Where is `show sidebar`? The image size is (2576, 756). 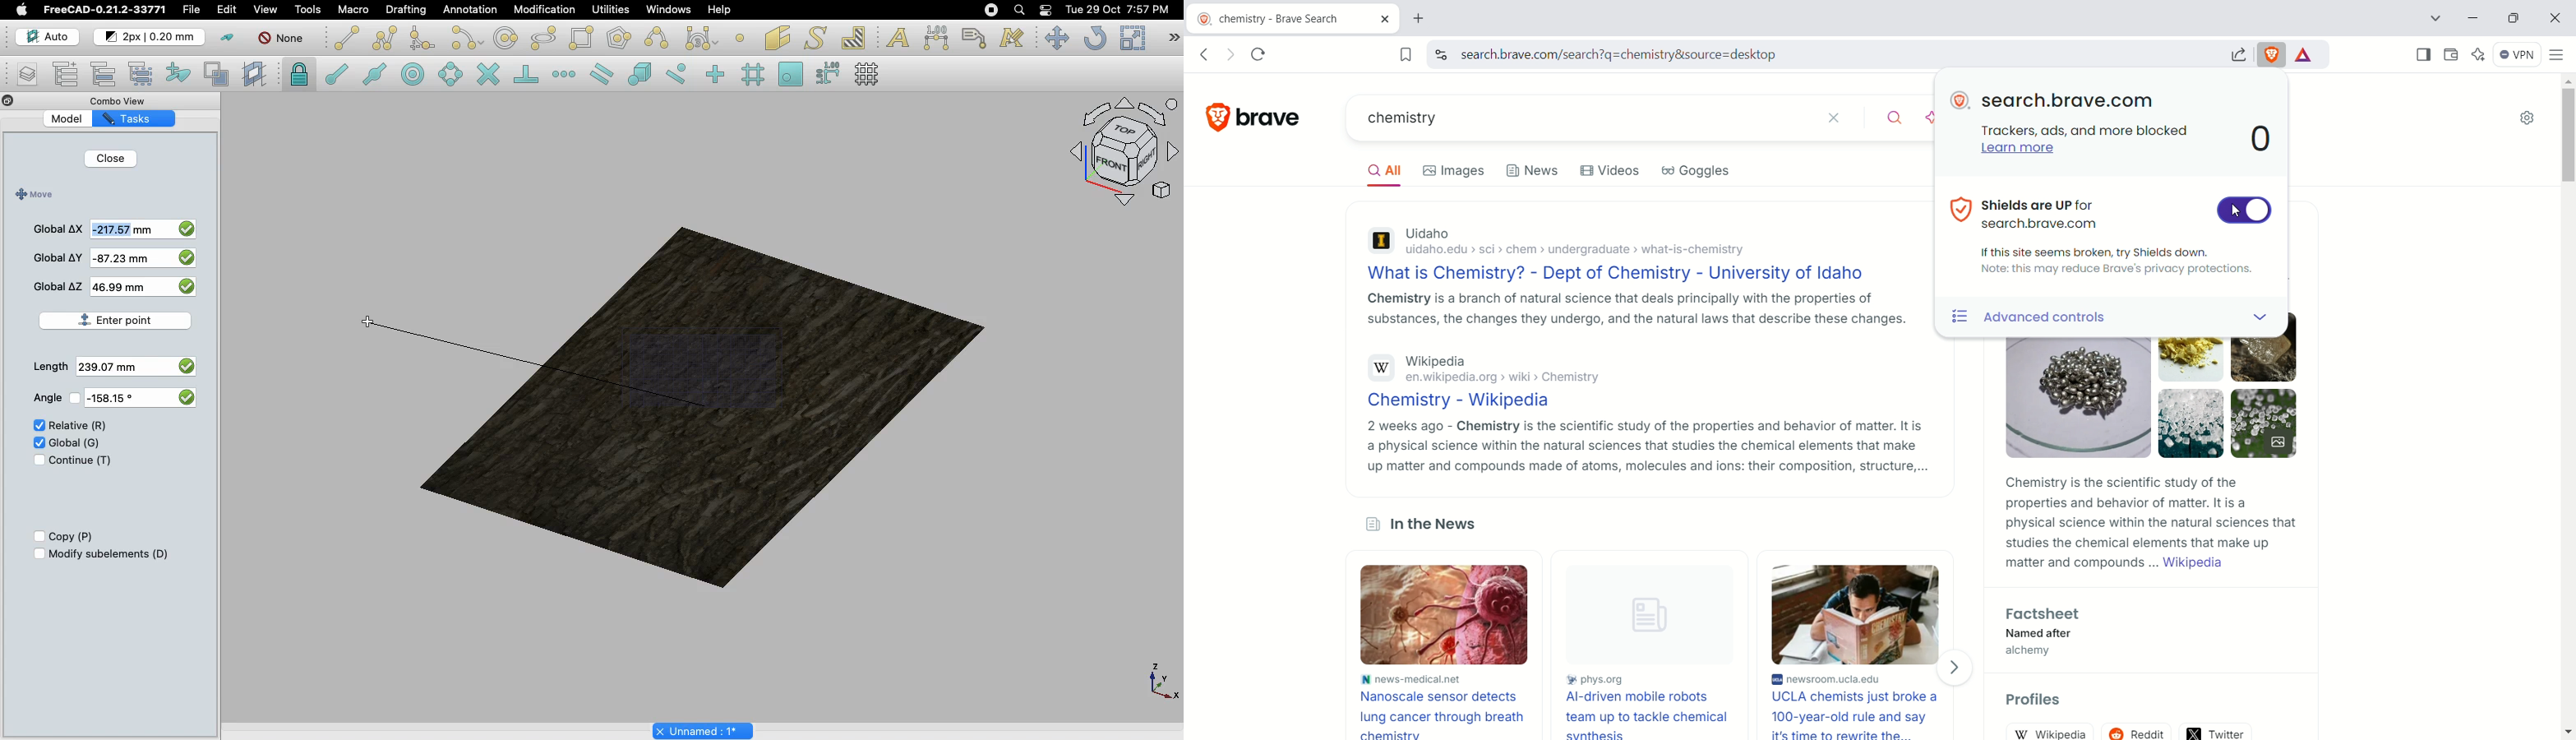 show sidebar is located at coordinates (2422, 54).